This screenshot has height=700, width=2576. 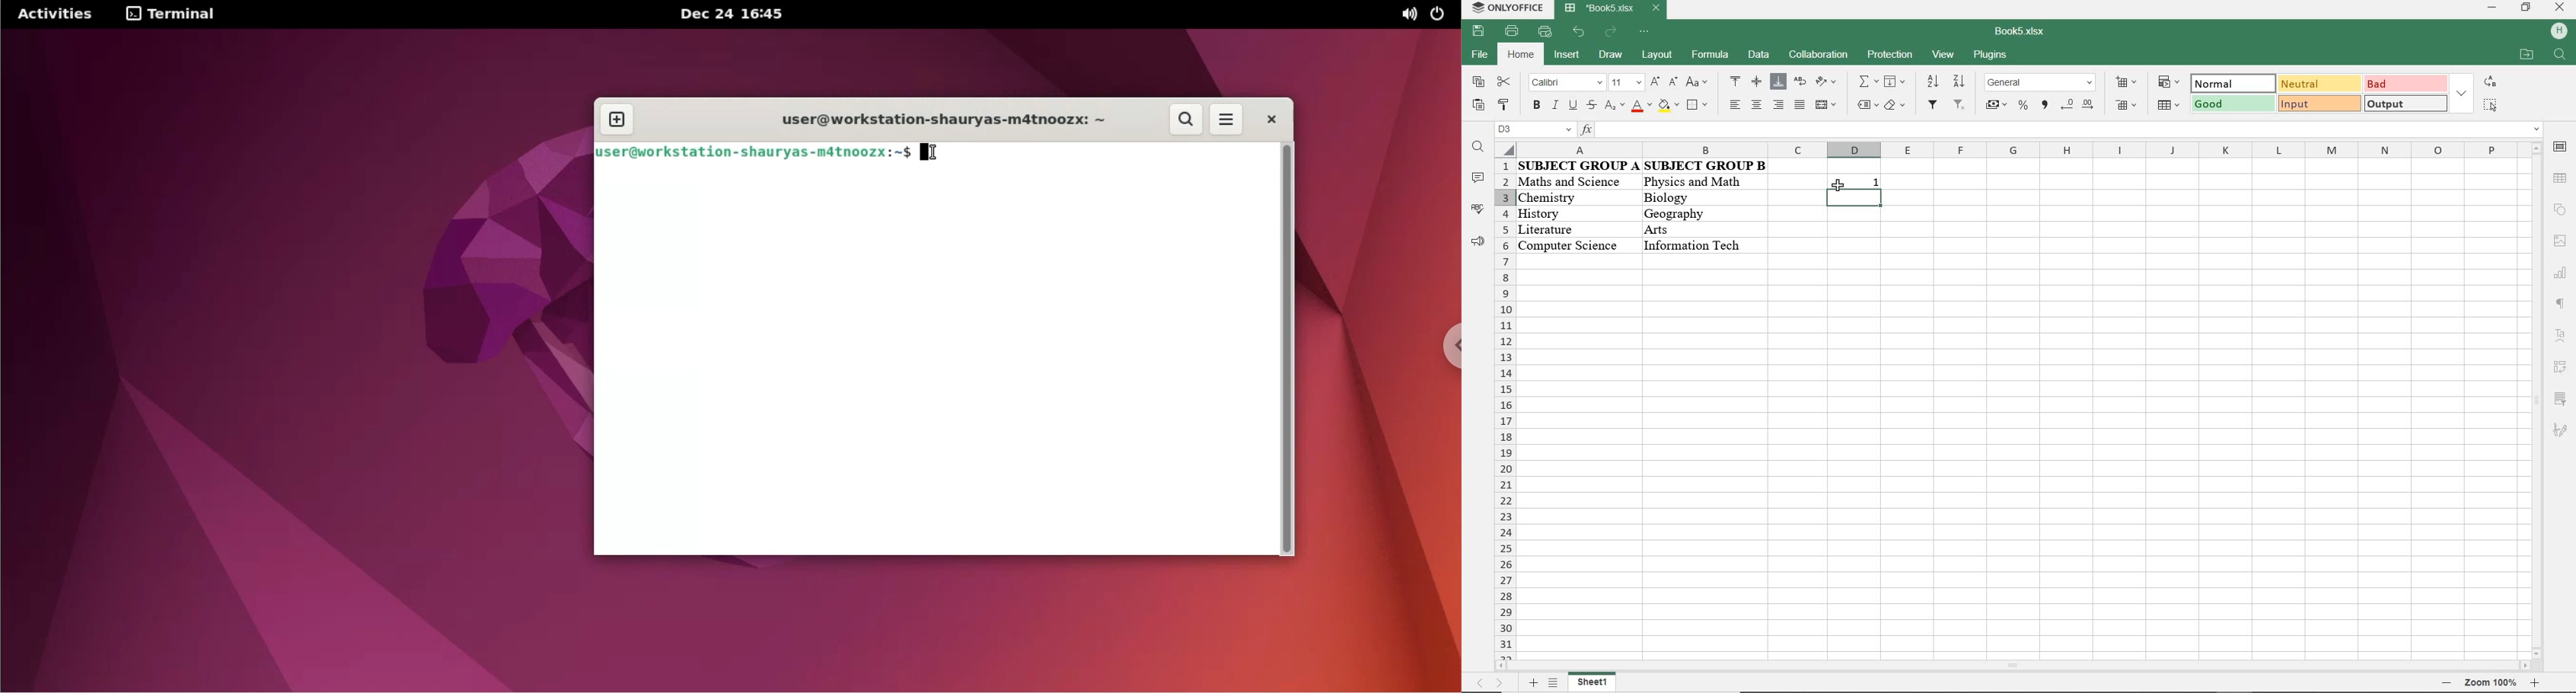 What do you see at coordinates (1673, 82) in the screenshot?
I see `decrement font size` at bounding box center [1673, 82].